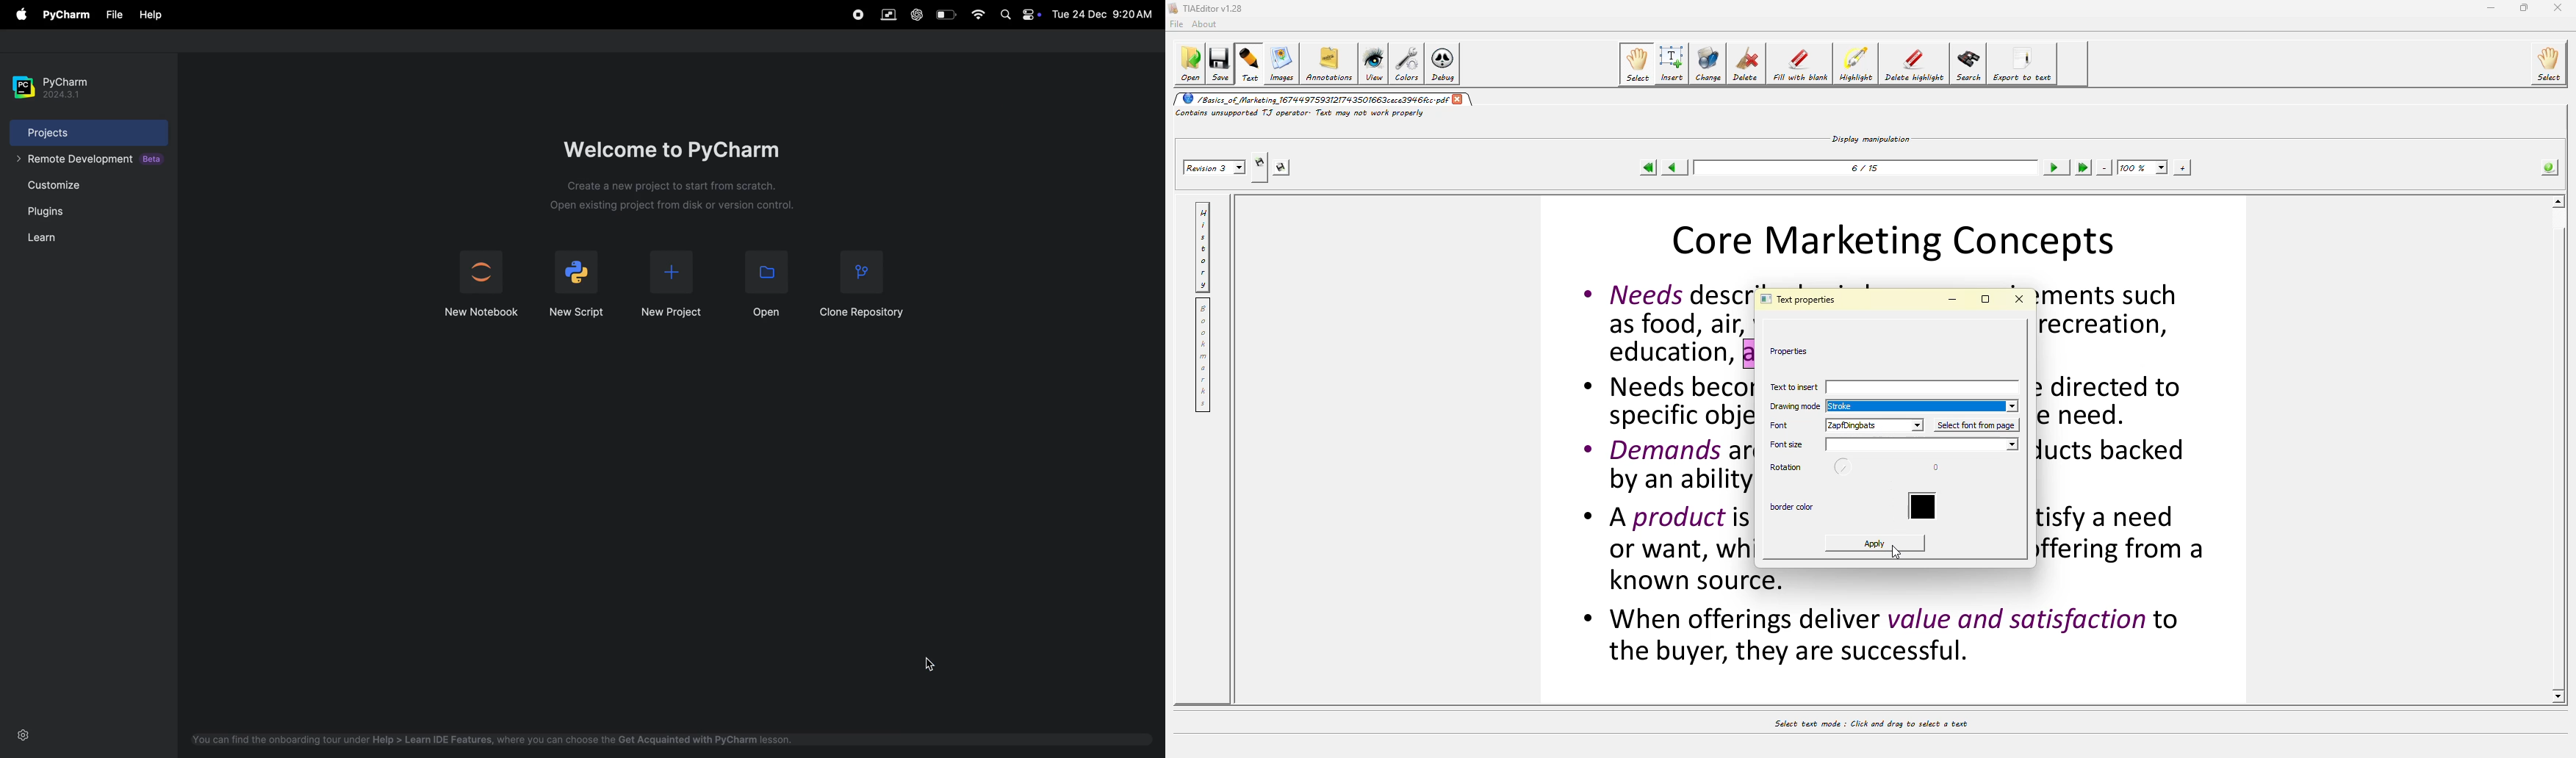  I want to click on welcome to pycharm, so click(670, 149).